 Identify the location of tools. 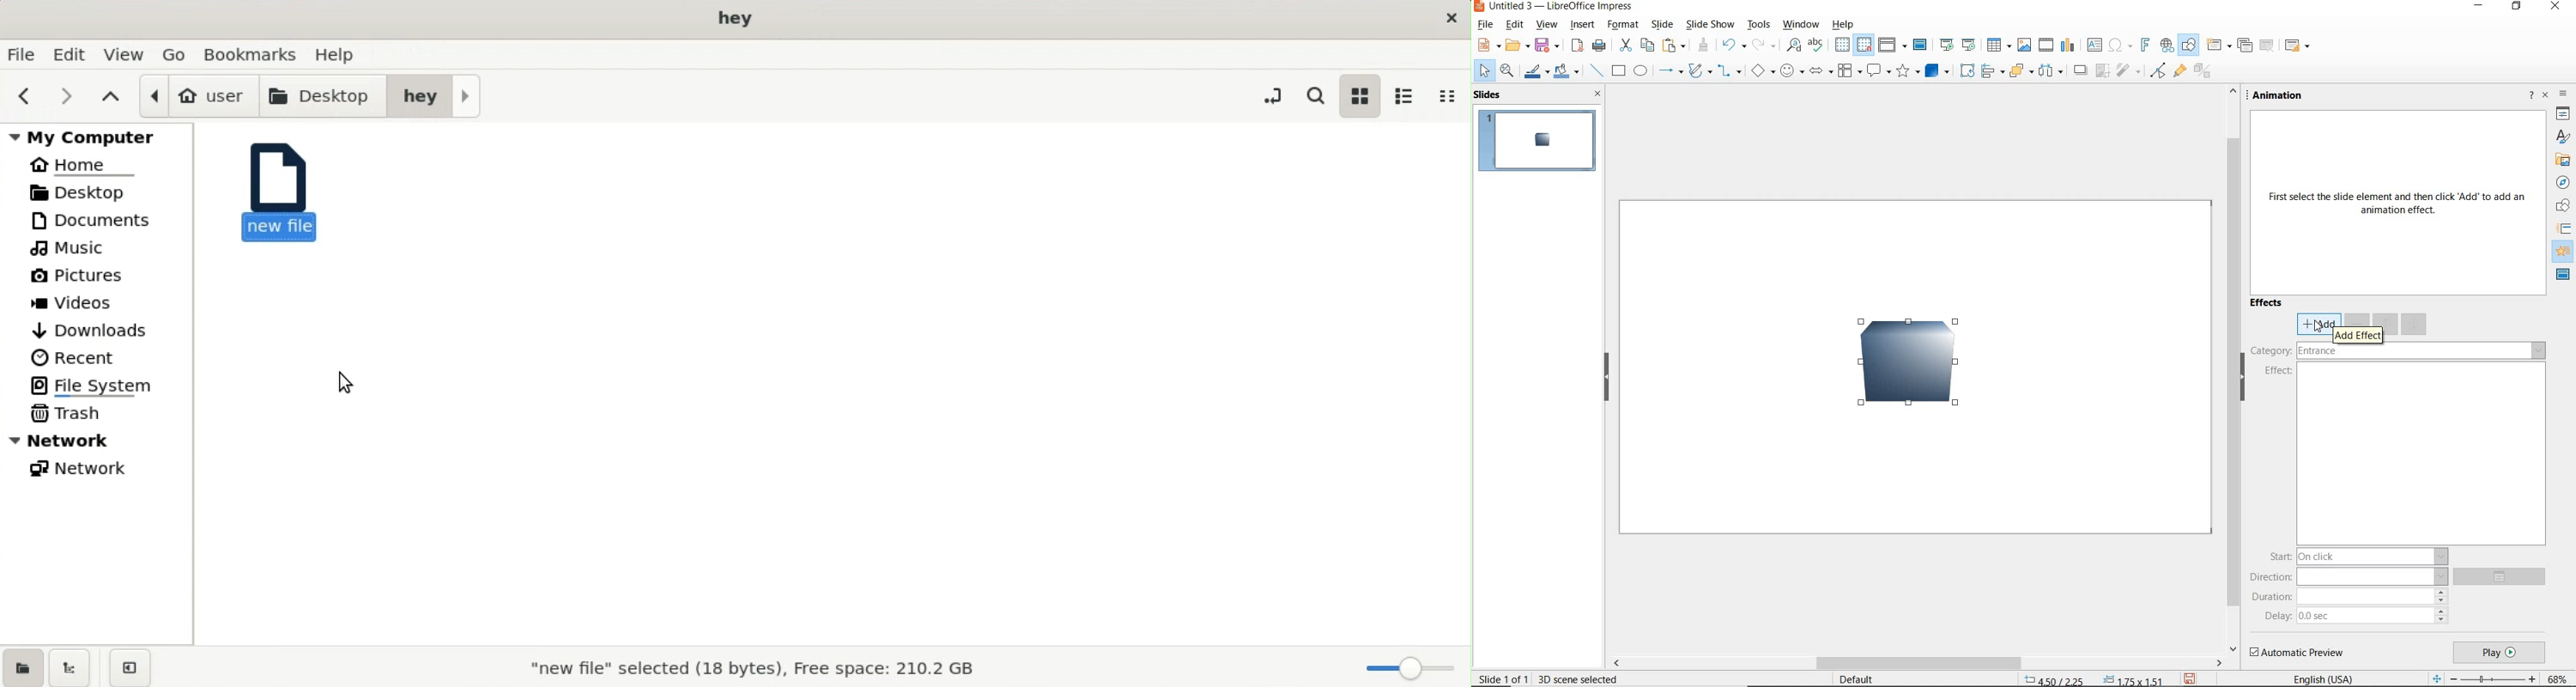
(1758, 24).